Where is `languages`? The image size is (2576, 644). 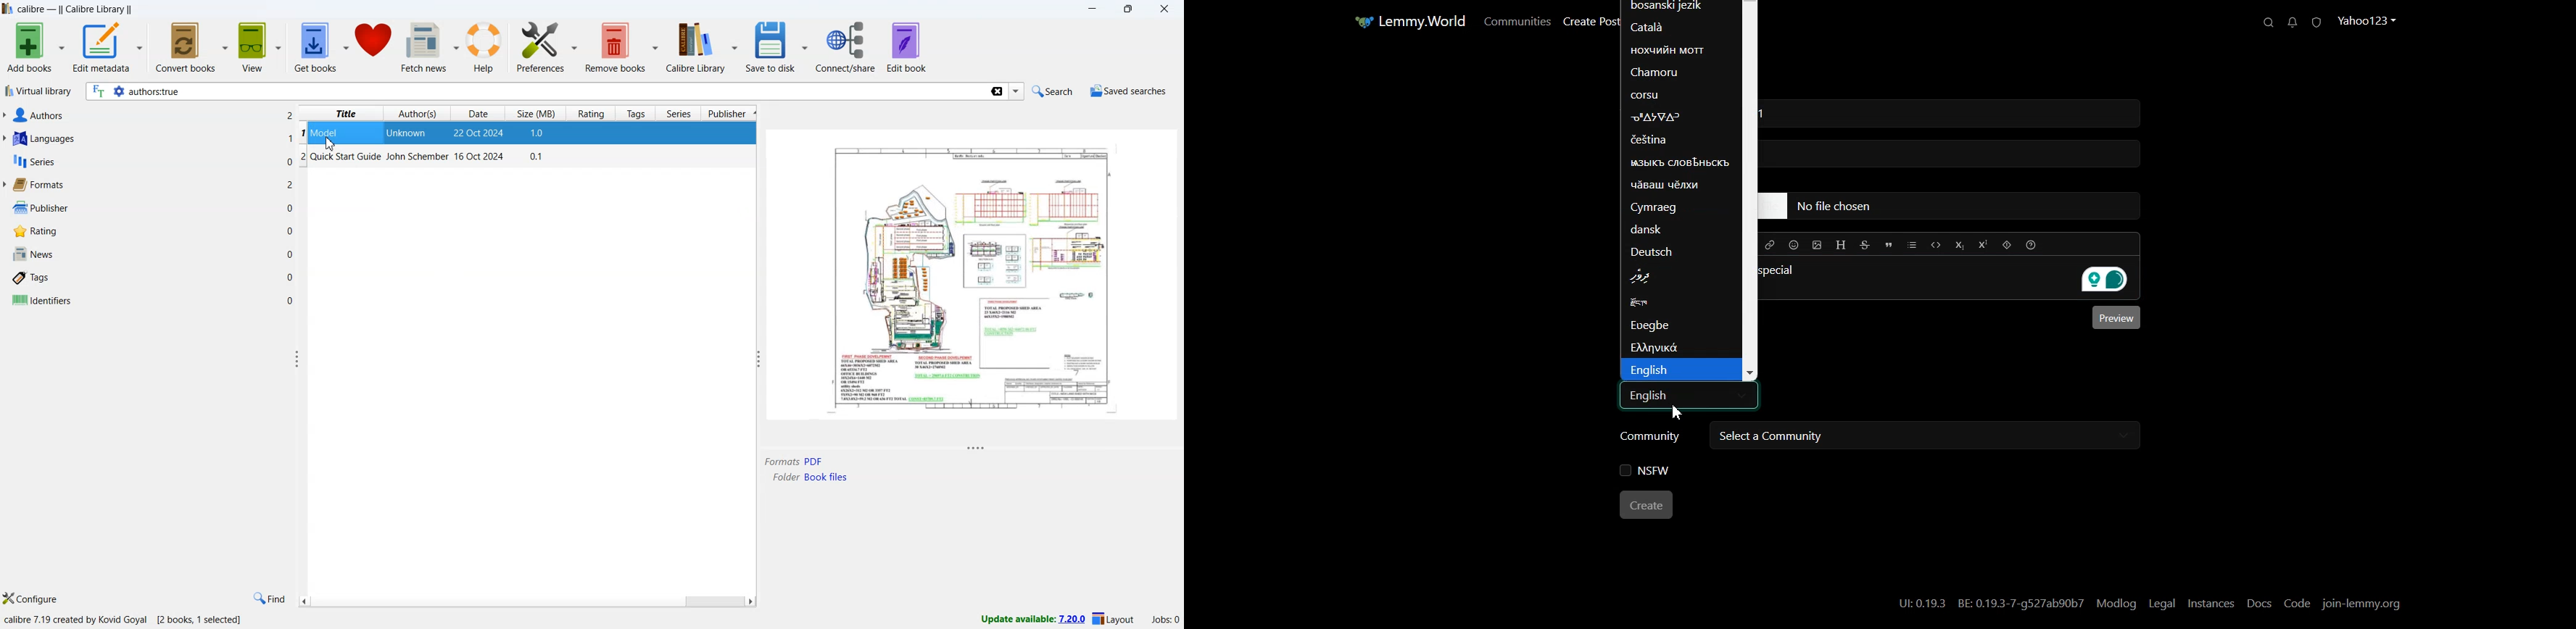
languages is located at coordinates (42, 140).